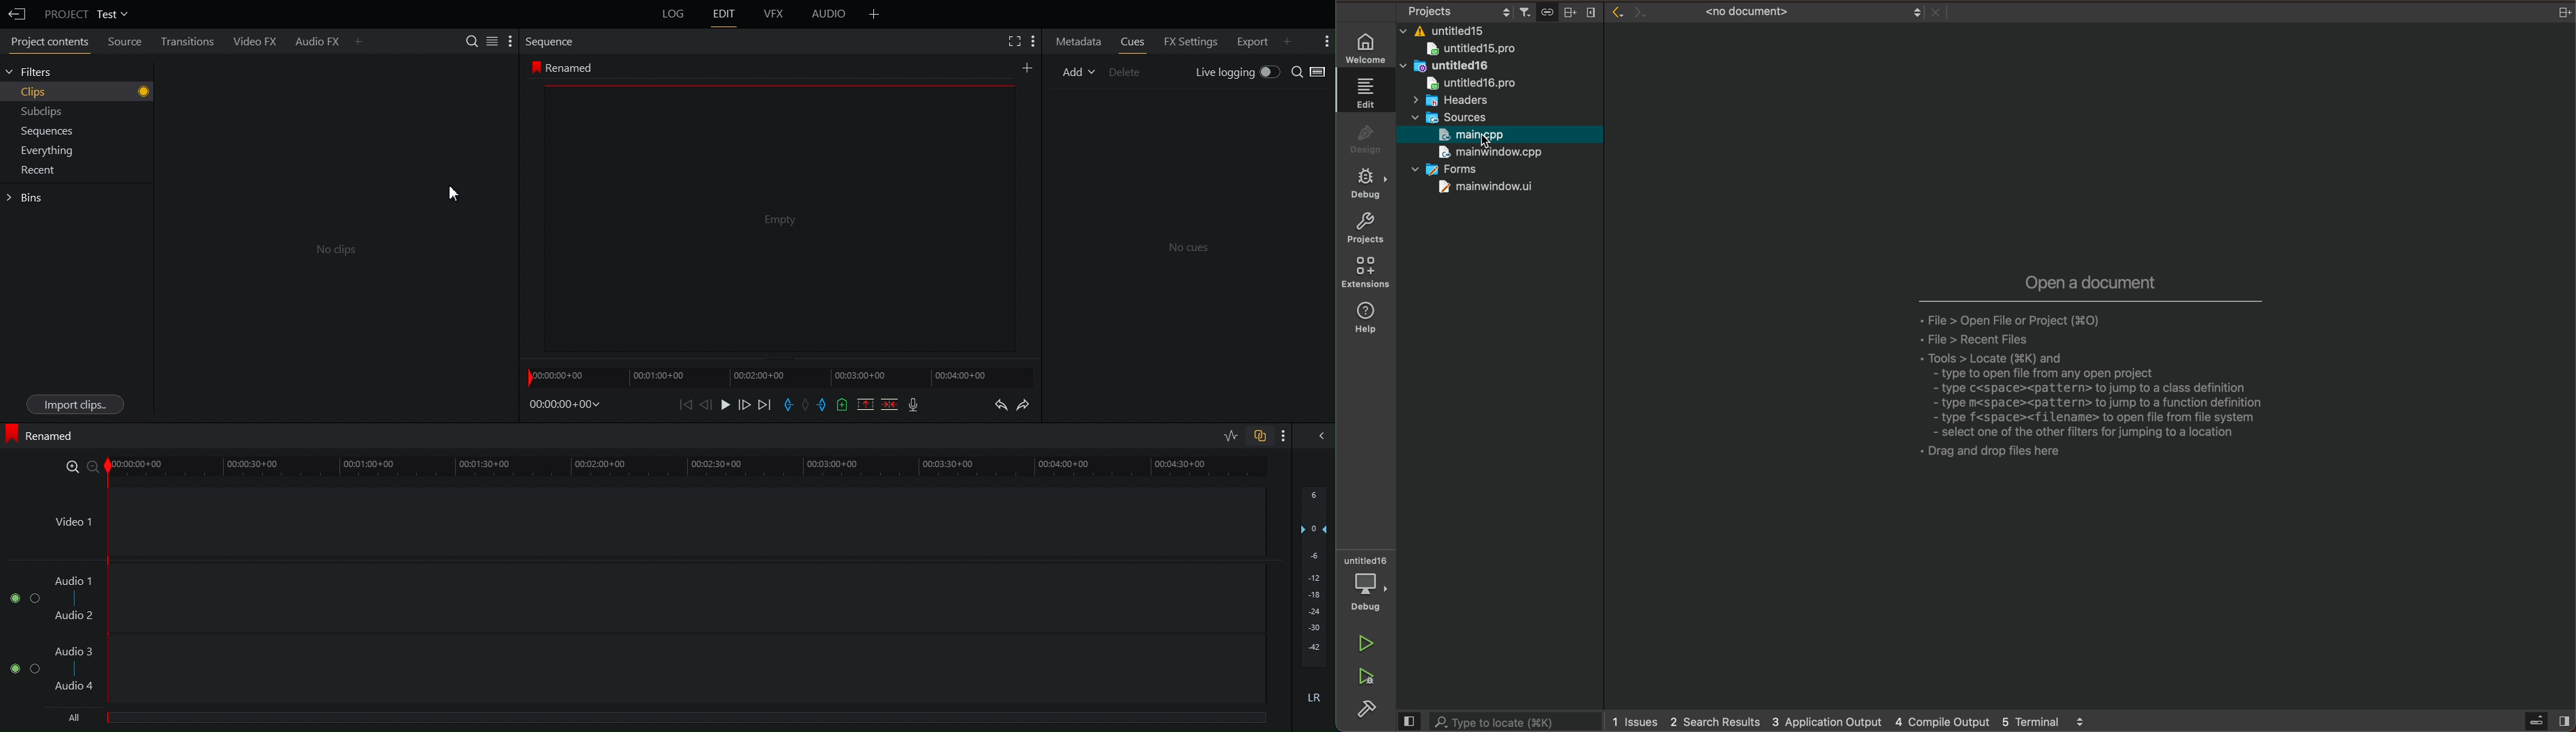 This screenshot has width=2576, height=756. What do you see at coordinates (563, 406) in the screenshot?
I see `Timestamp` at bounding box center [563, 406].